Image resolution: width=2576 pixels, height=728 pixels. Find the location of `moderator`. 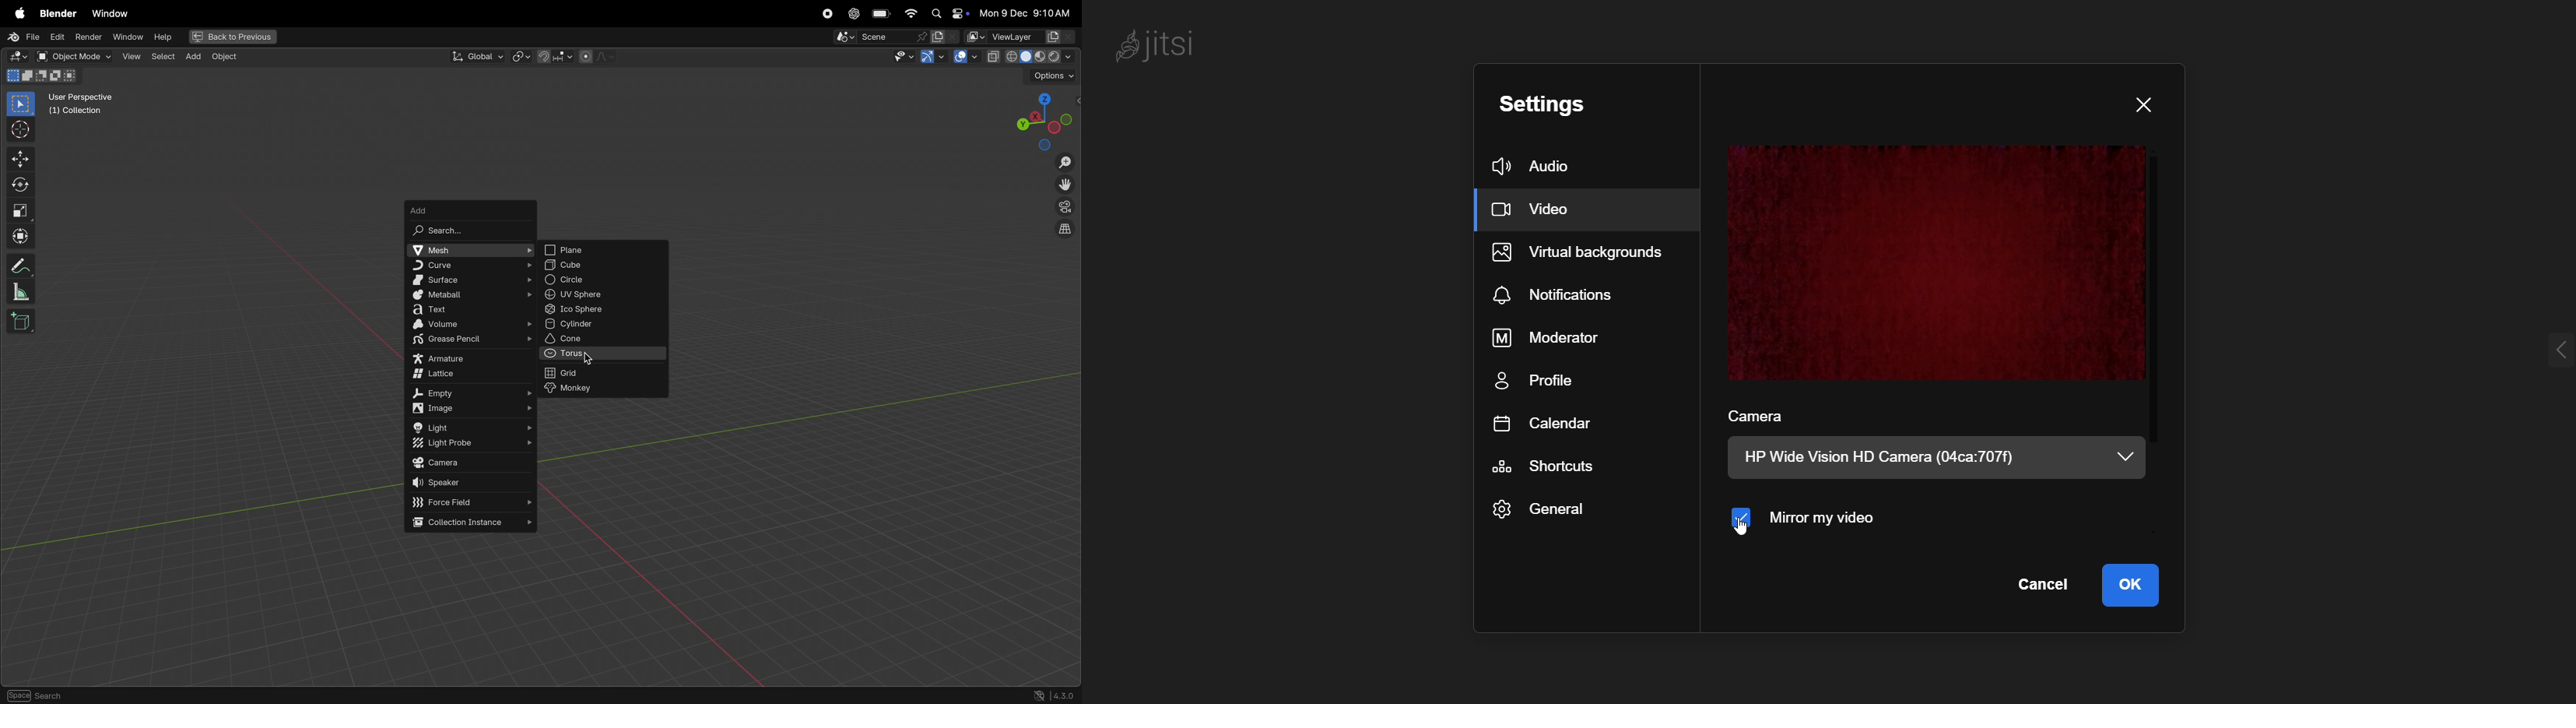

moderator is located at coordinates (1552, 338).